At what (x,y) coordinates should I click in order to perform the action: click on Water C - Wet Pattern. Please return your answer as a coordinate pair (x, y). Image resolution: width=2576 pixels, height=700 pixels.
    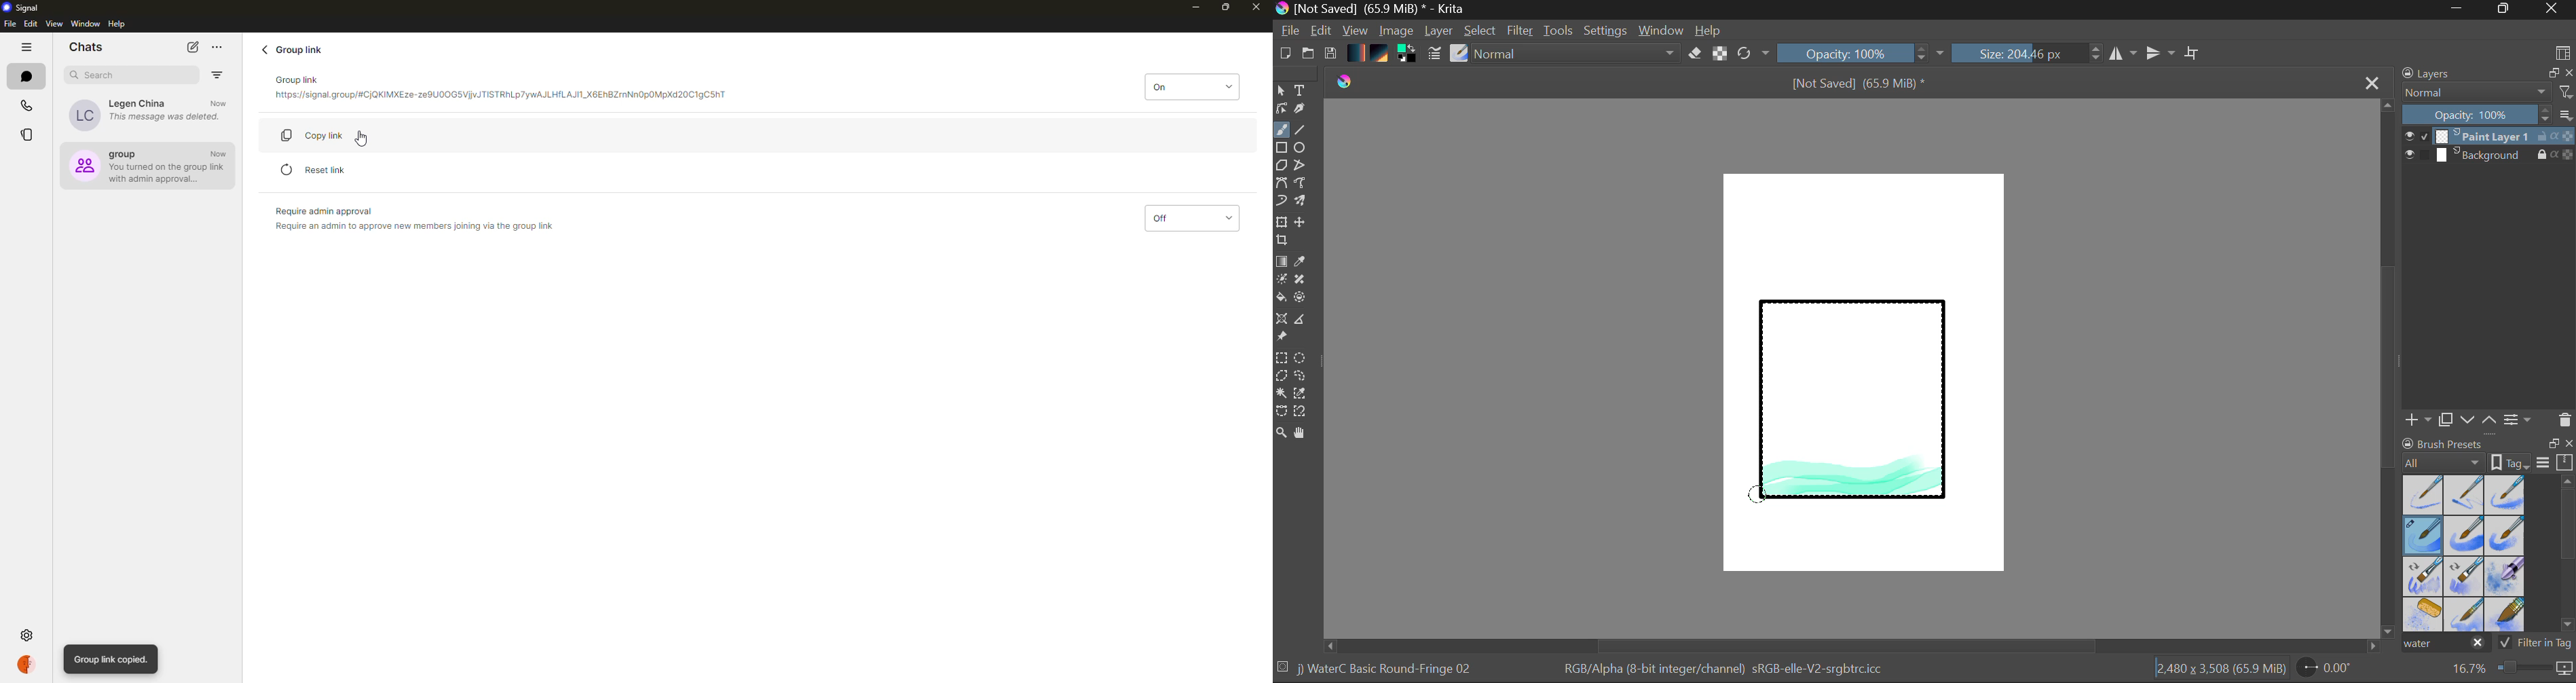
    Looking at the image, I should click on (2504, 495).